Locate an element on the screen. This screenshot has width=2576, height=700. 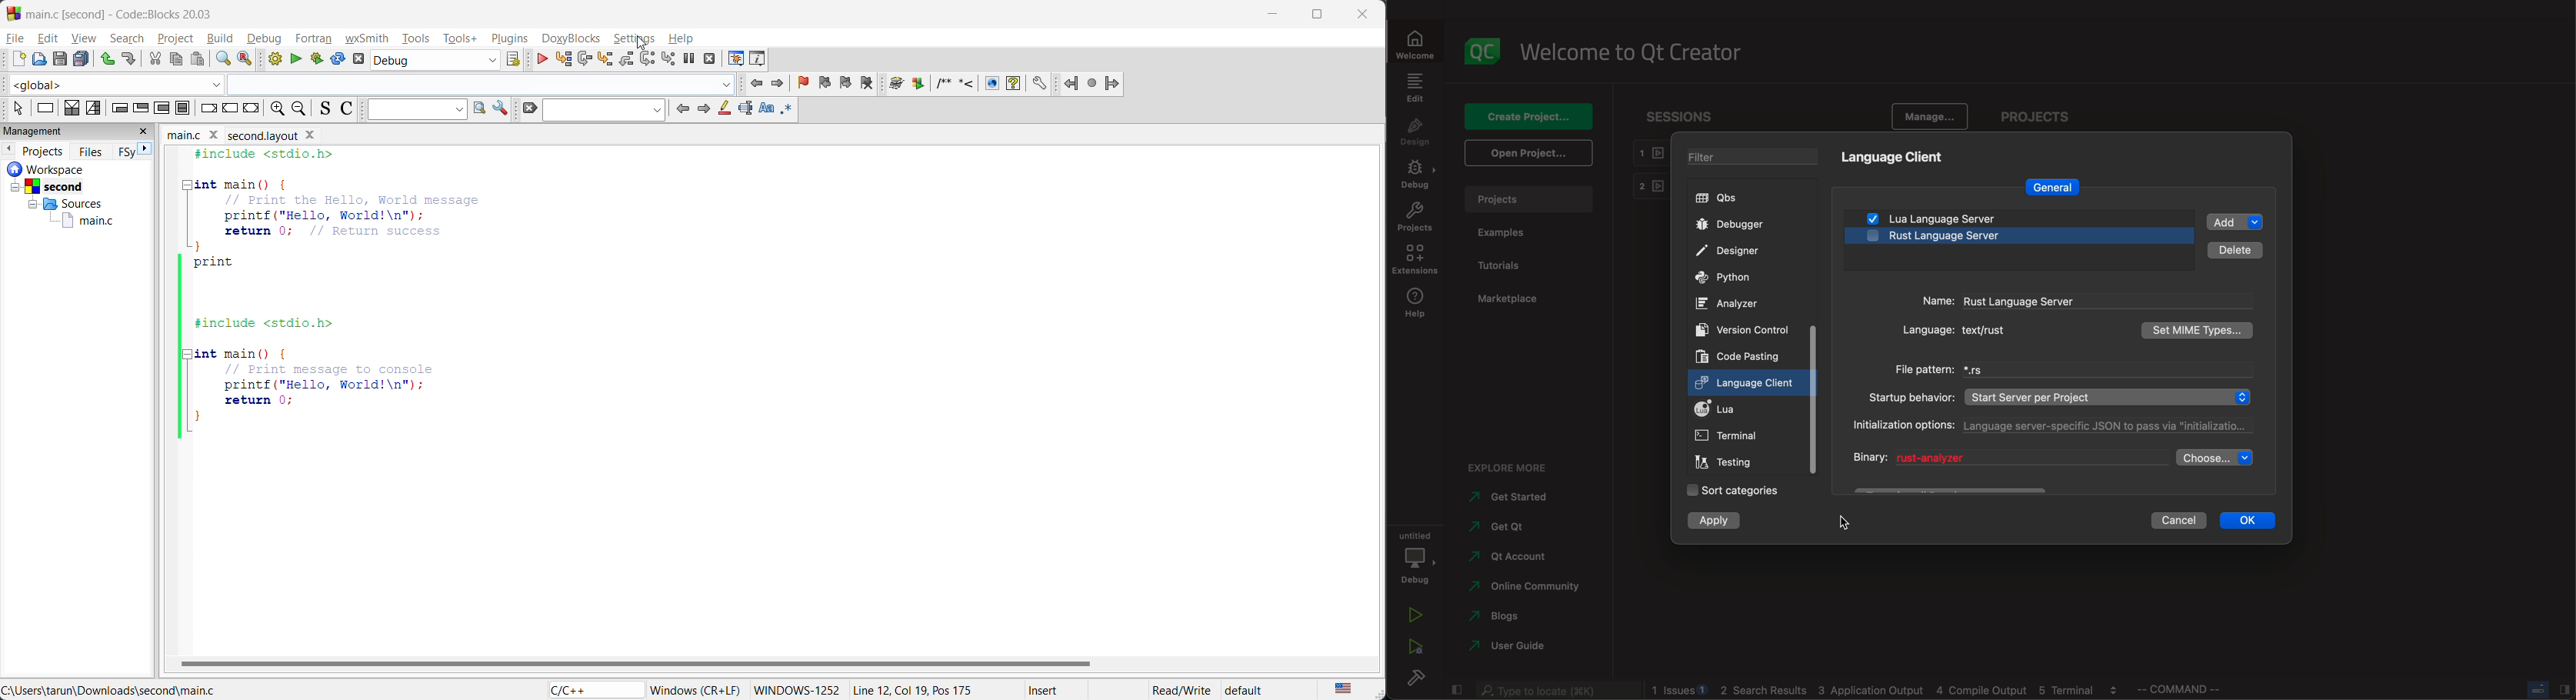
minimize is located at coordinates (1271, 15).